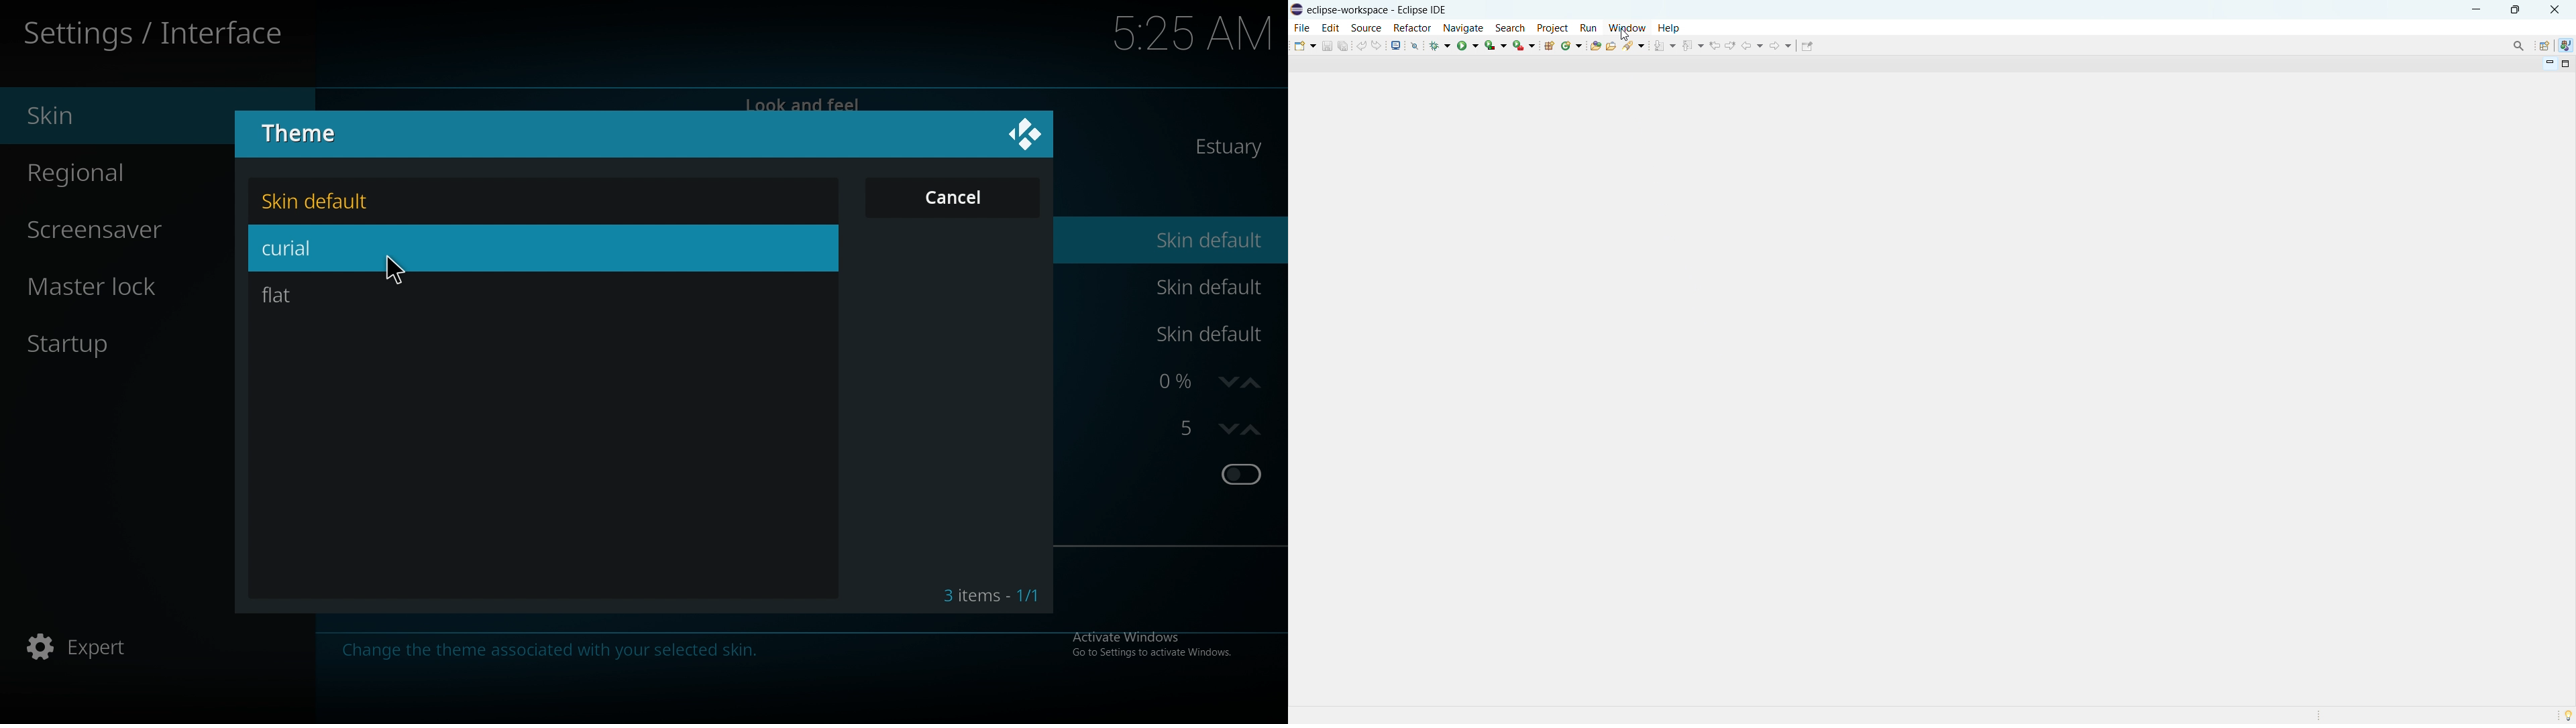  What do you see at coordinates (1692, 46) in the screenshot?
I see `previous annotation` at bounding box center [1692, 46].